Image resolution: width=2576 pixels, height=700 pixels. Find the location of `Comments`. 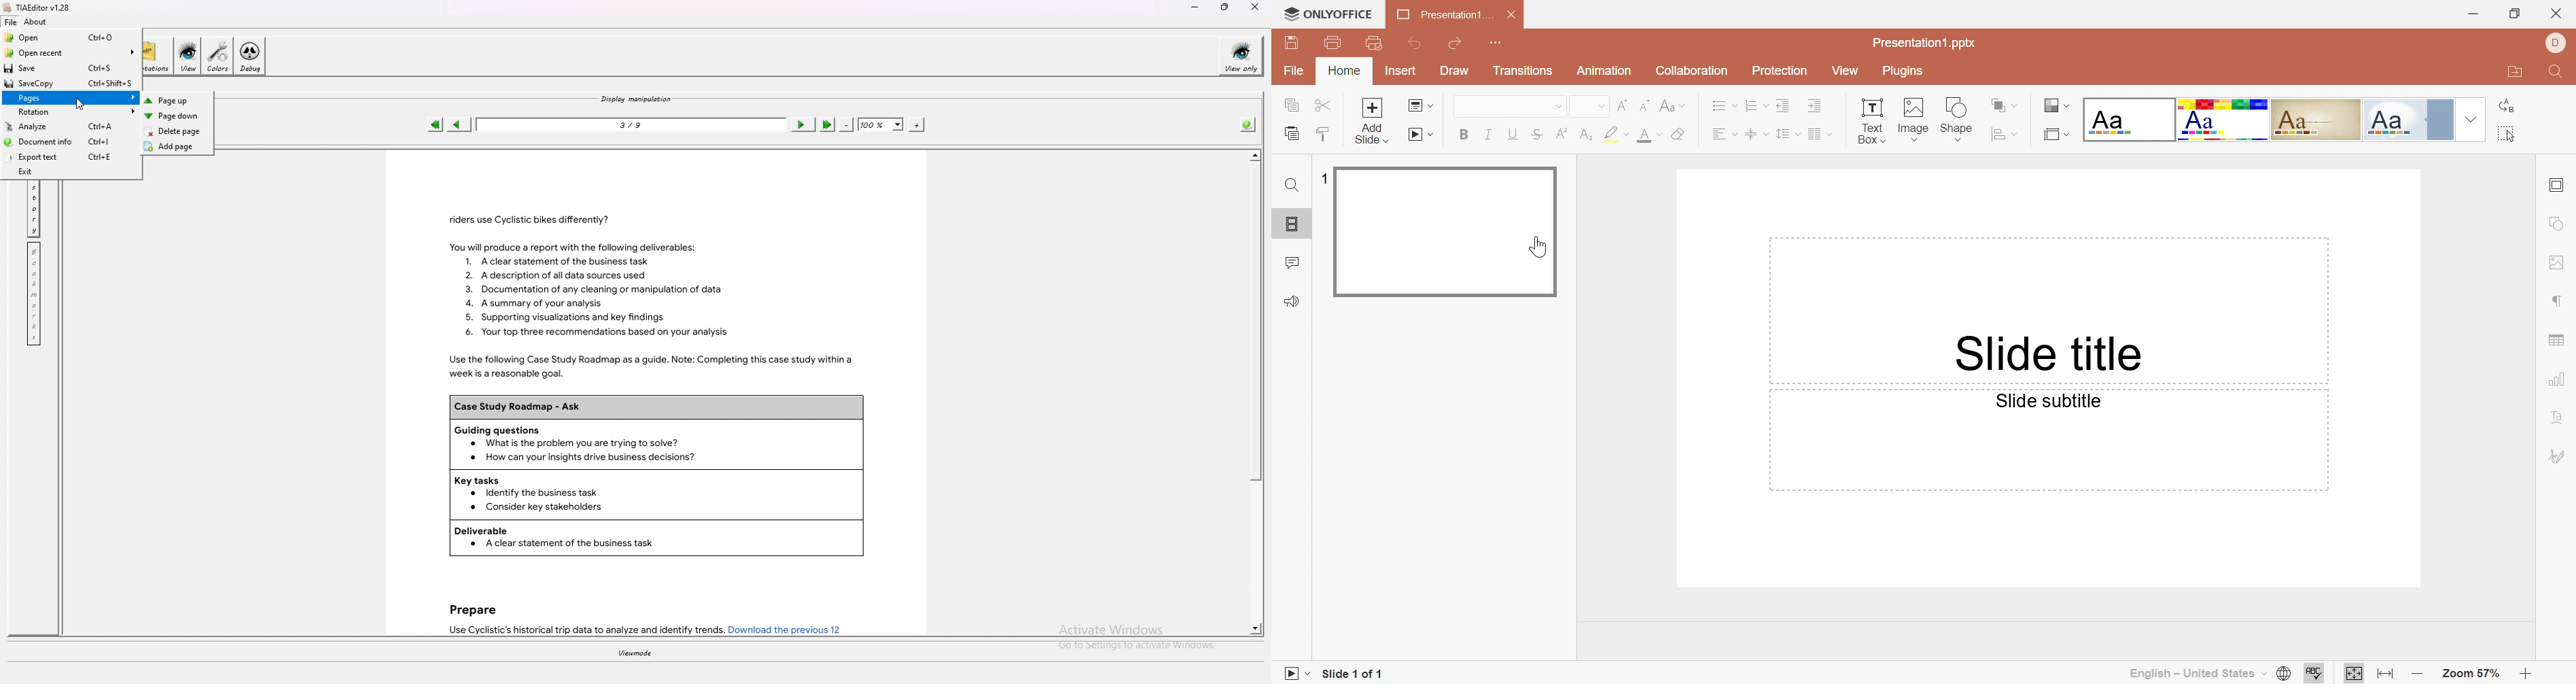

Comments is located at coordinates (1290, 262).